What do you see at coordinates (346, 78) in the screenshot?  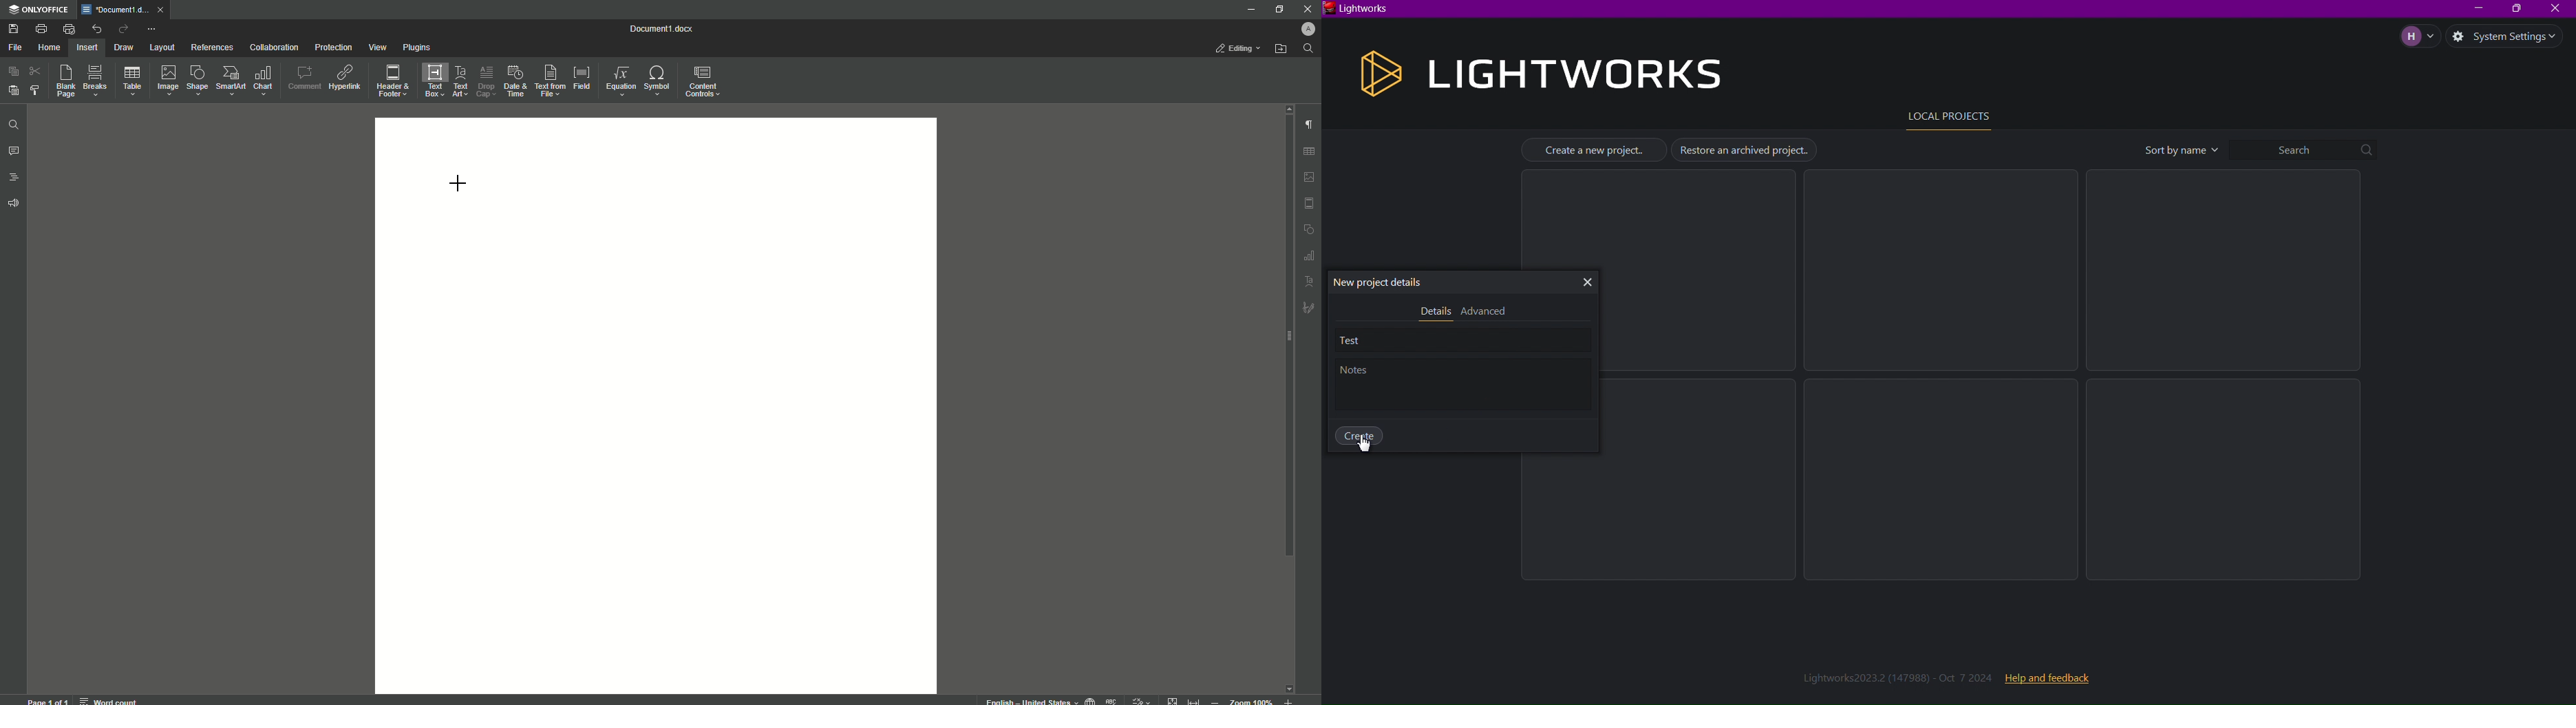 I see `Hyperlink` at bounding box center [346, 78].